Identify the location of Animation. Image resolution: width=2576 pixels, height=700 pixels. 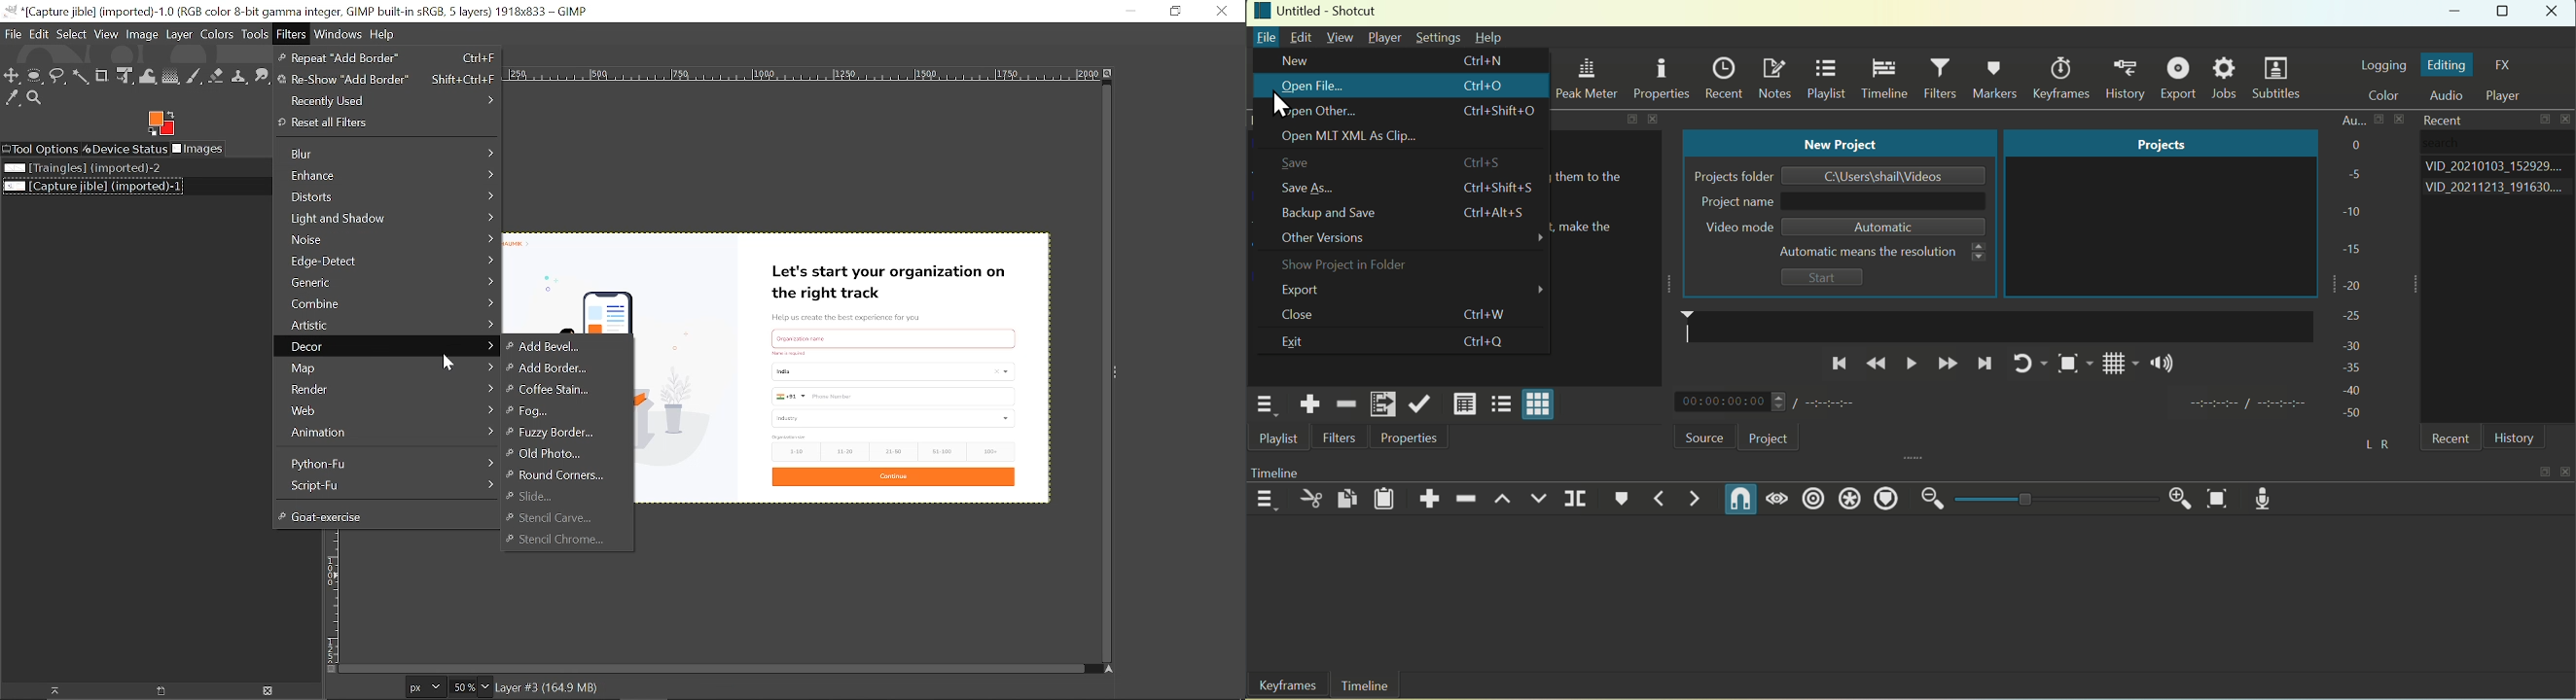
(386, 433).